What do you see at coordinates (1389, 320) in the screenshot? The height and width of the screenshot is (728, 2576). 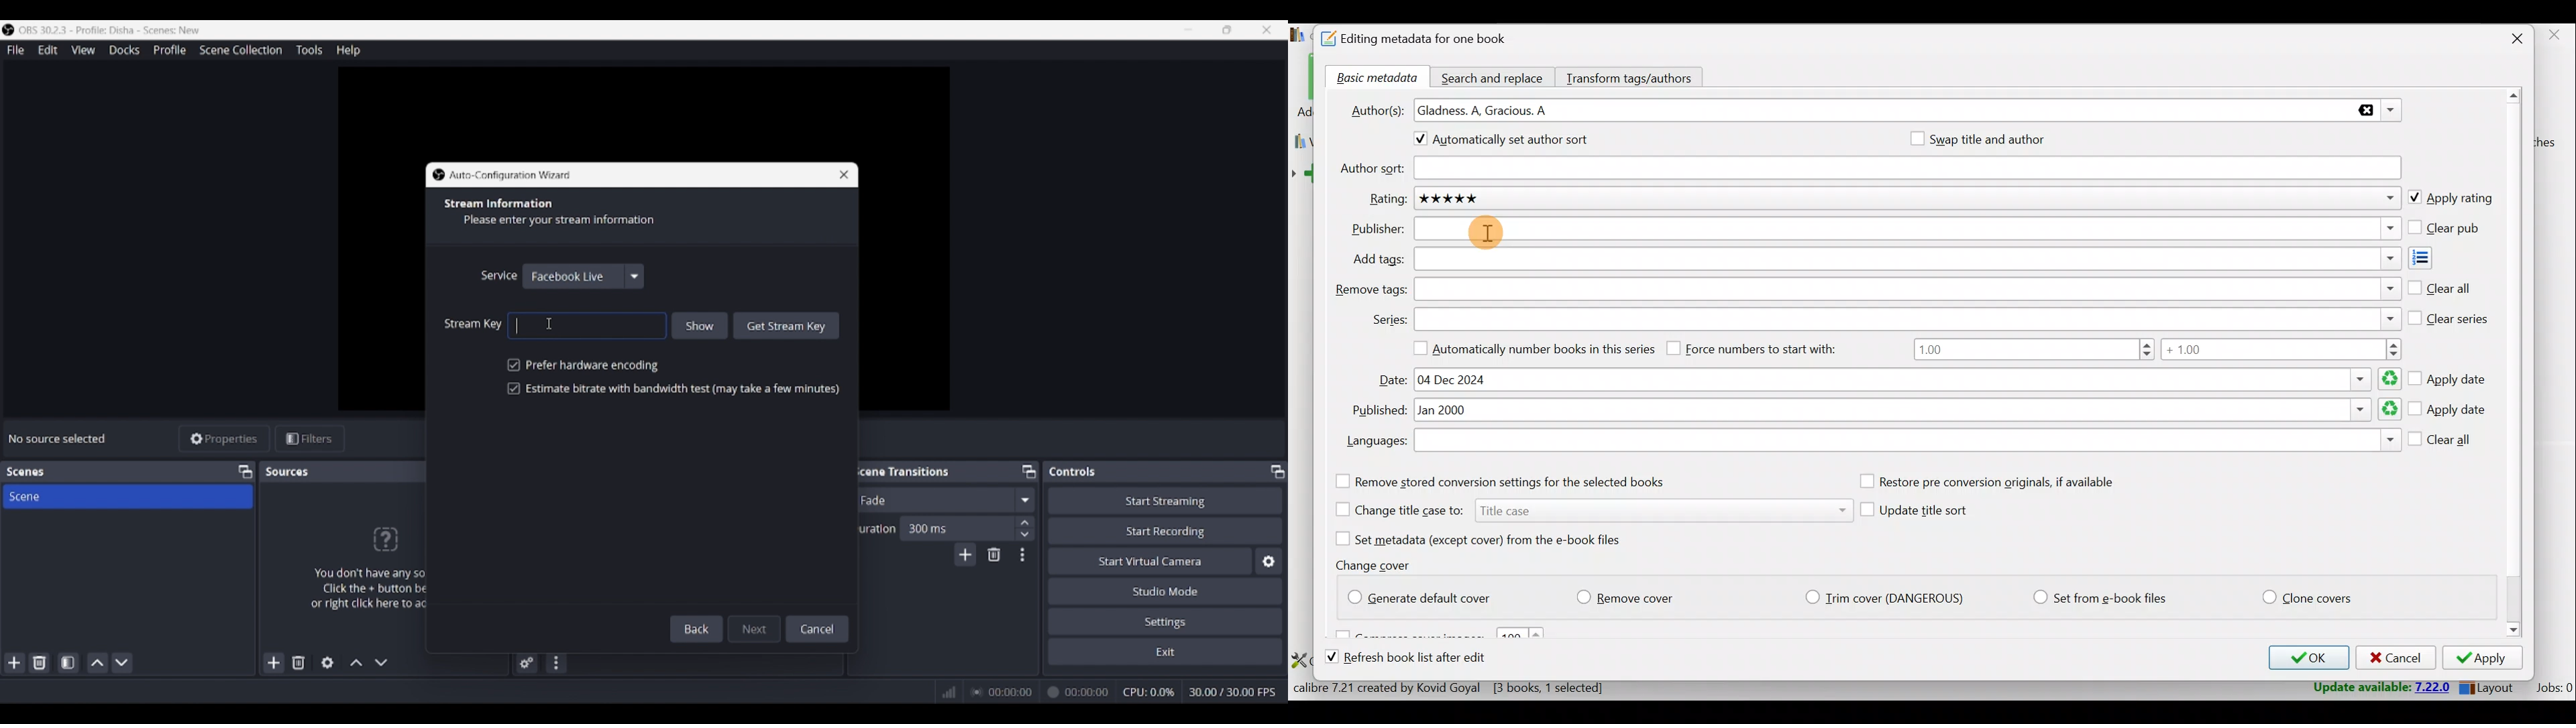 I see `Series:` at bounding box center [1389, 320].